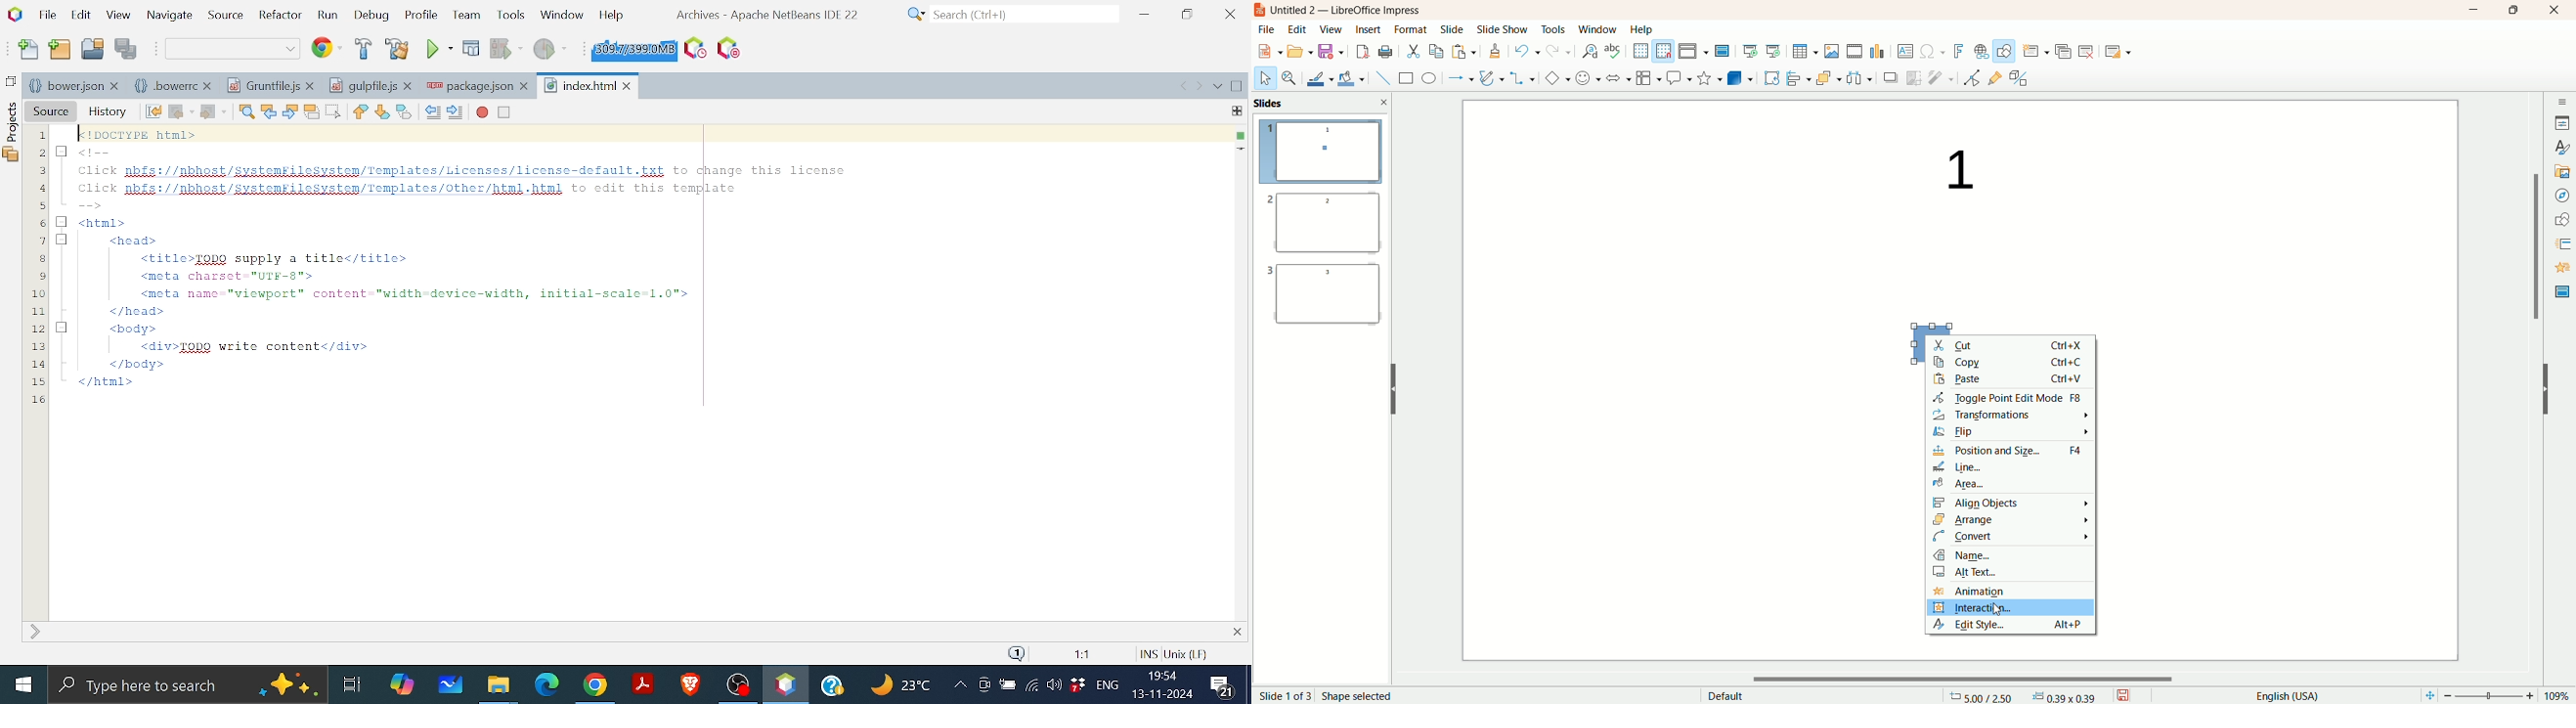 This screenshot has height=728, width=2576. I want to click on shape, so click(1909, 340).